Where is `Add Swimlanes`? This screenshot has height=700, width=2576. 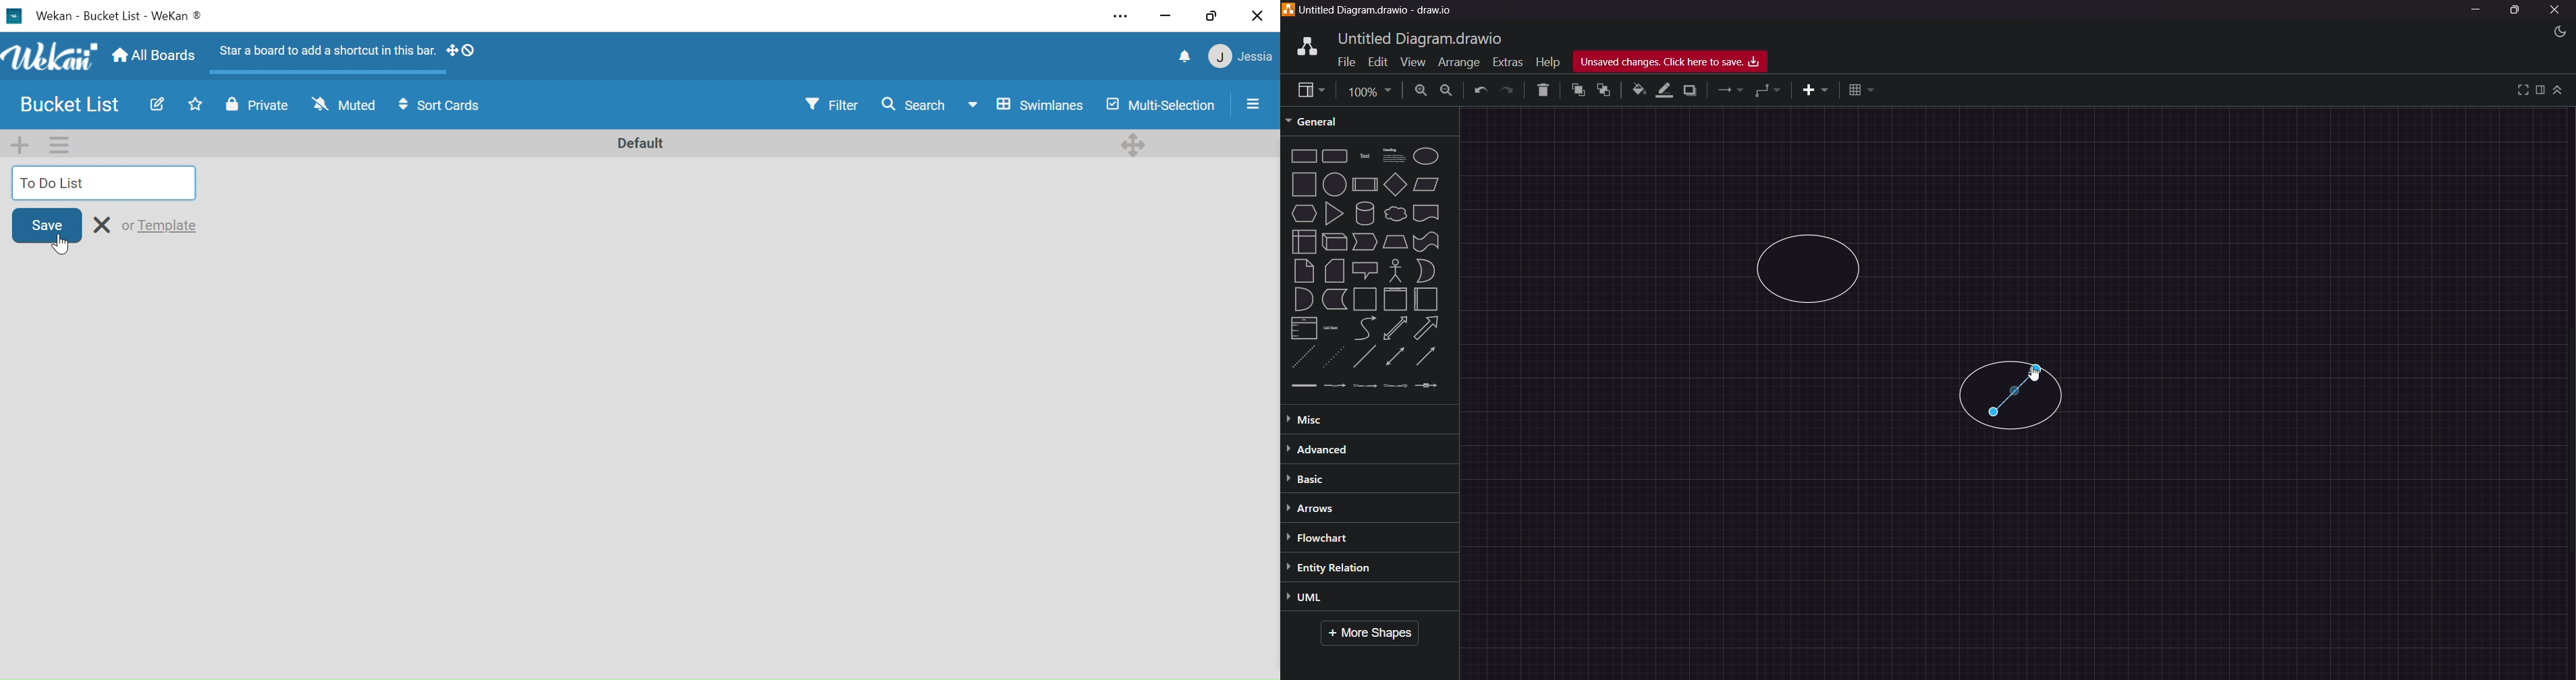 Add Swimlanes is located at coordinates (23, 144).